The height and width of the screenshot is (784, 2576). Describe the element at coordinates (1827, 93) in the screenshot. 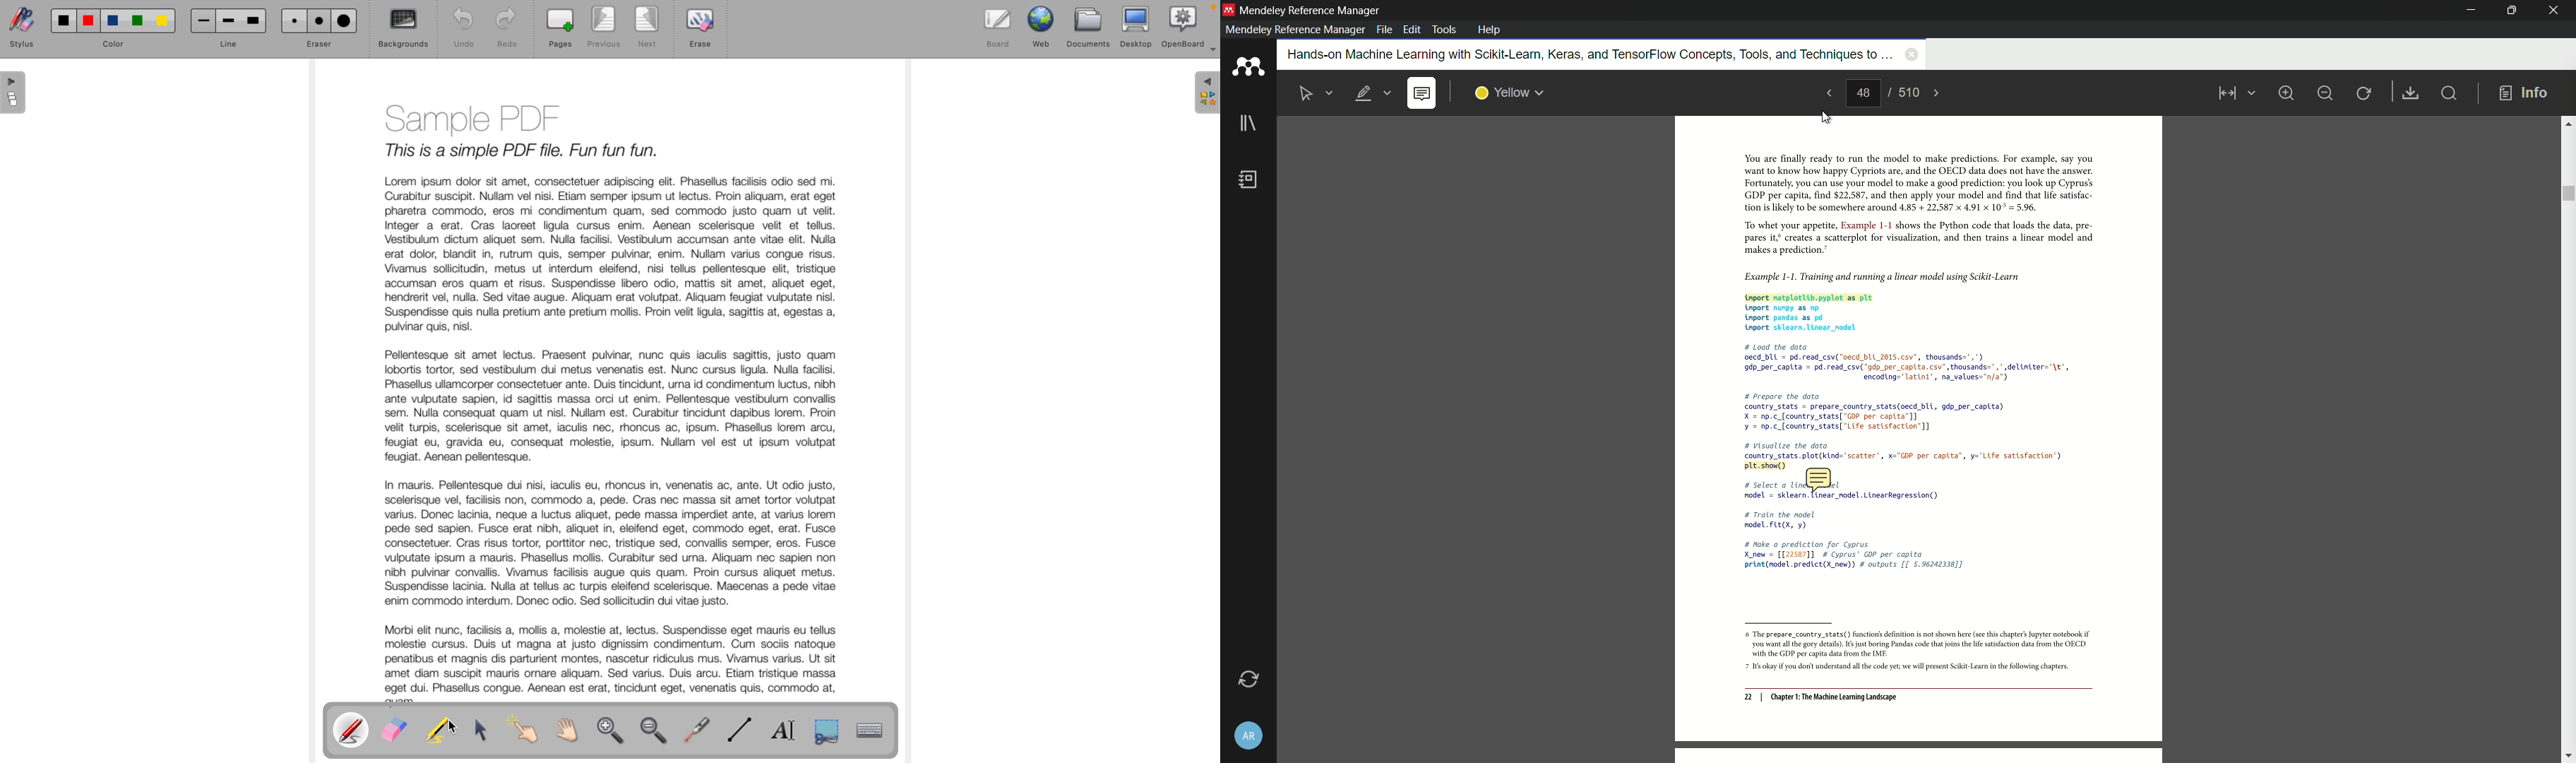

I see `previous page` at that location.